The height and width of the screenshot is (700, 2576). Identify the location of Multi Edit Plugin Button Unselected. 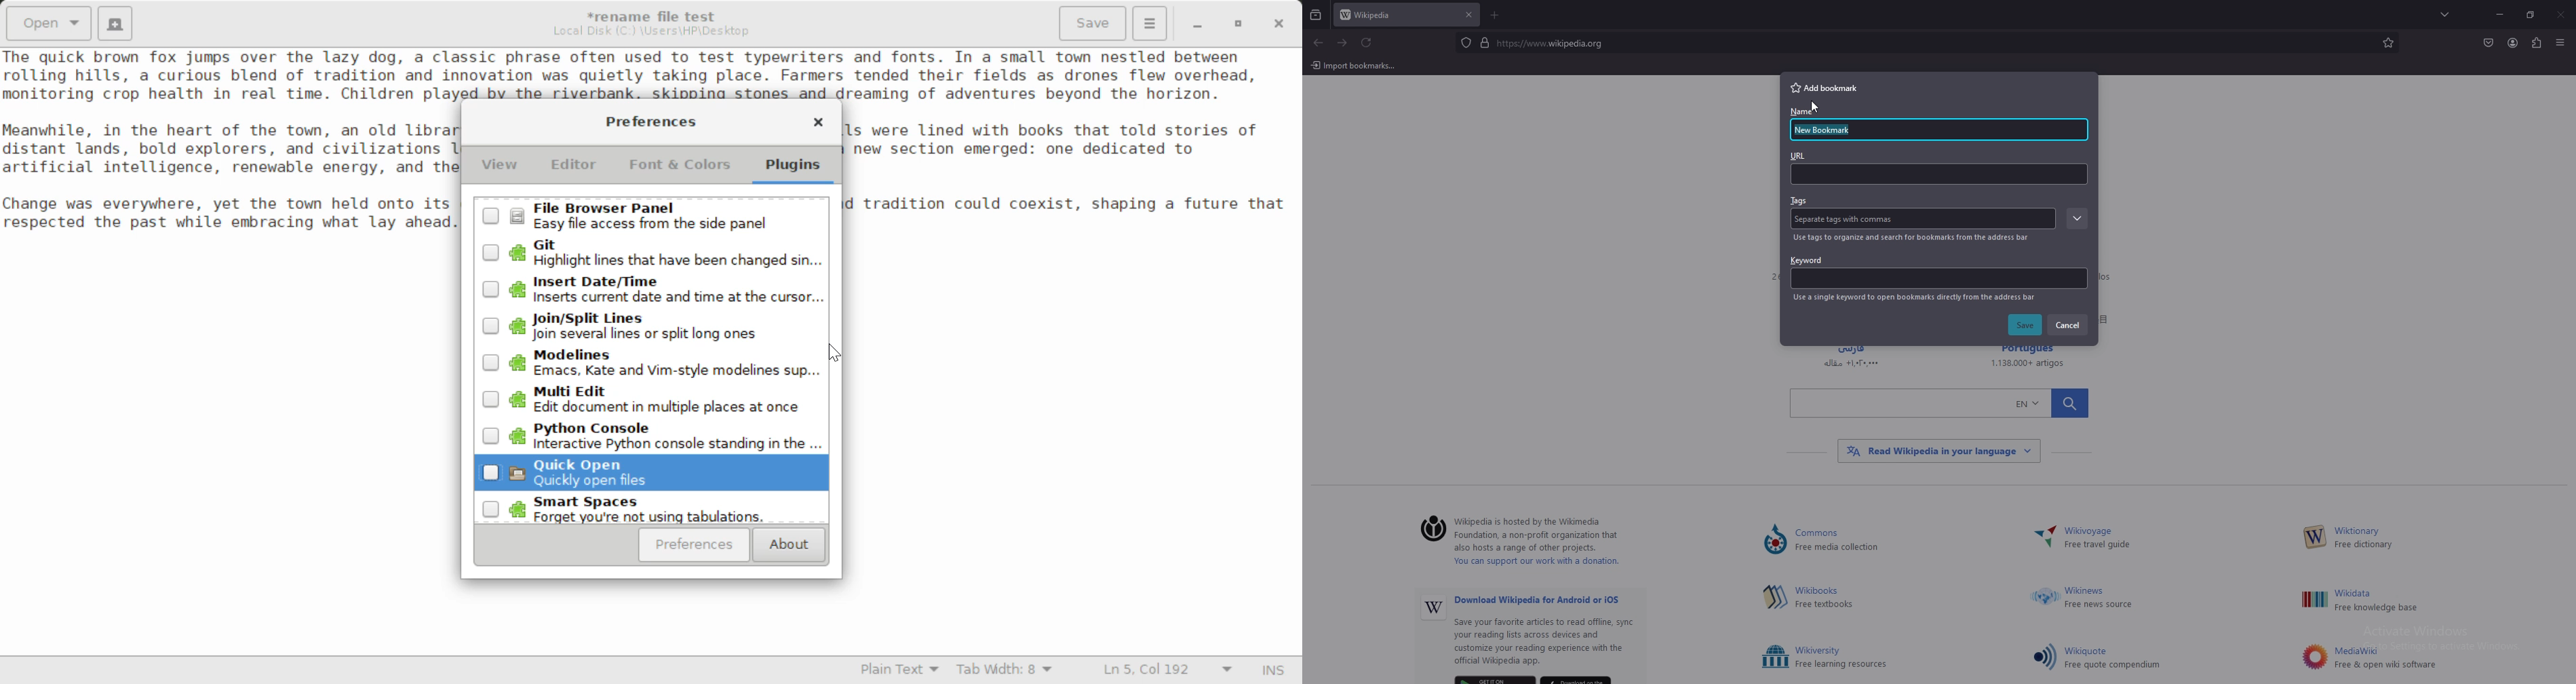
(650, 400).